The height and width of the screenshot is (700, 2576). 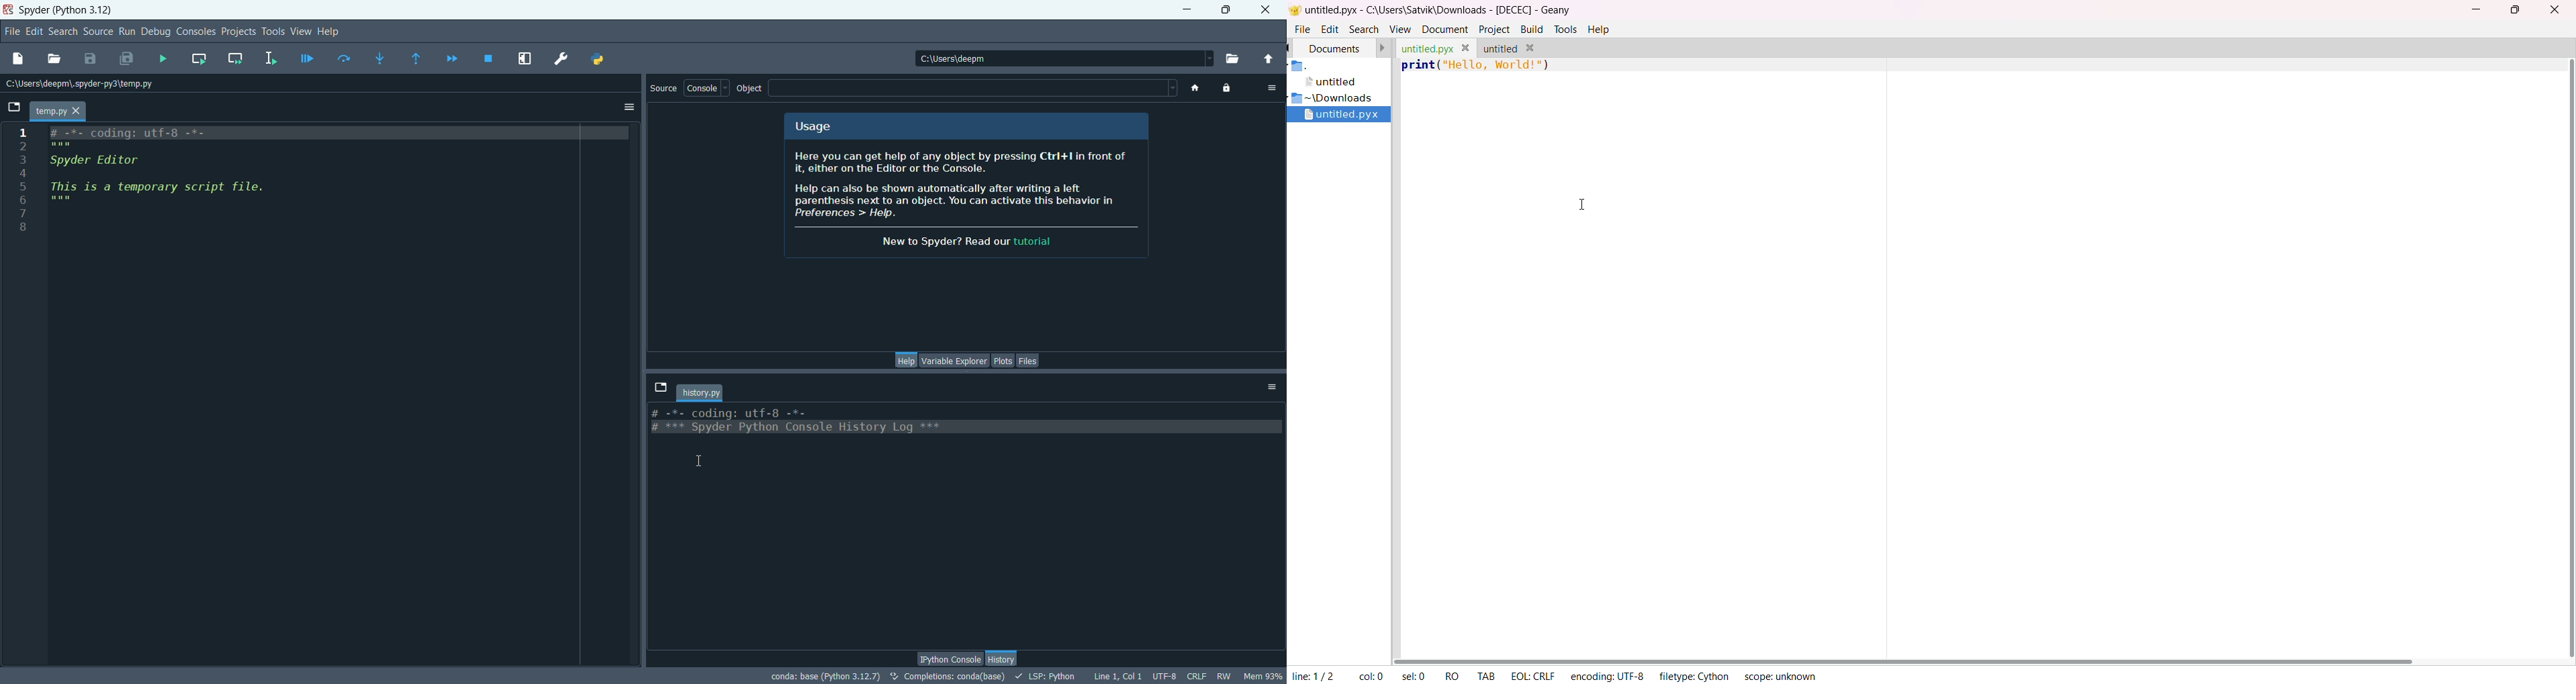 What do you see at coordinates (558, 59) in the screenshot?
I see `preferences` at bounding box center [558, 59].